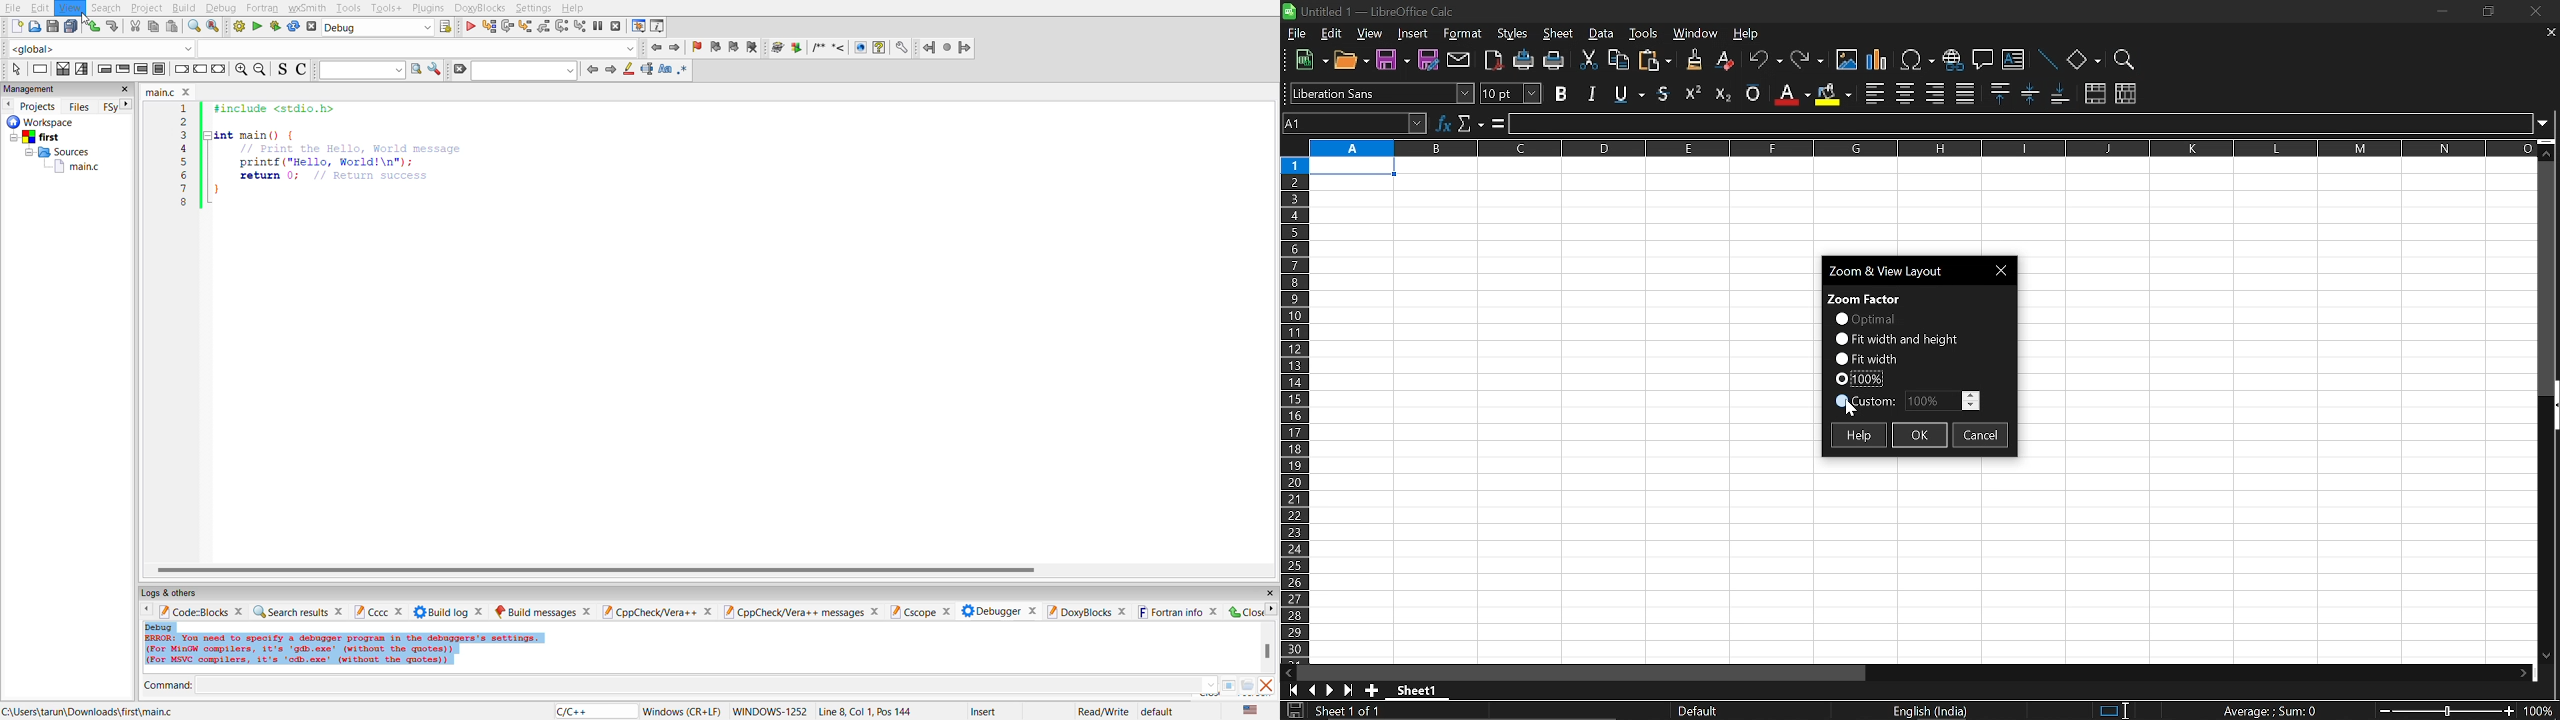 The width and height of the screenshot is (2576, 728). Describe the element at coordinates (1267, 593) in the screenshot. I see `close` at that location.